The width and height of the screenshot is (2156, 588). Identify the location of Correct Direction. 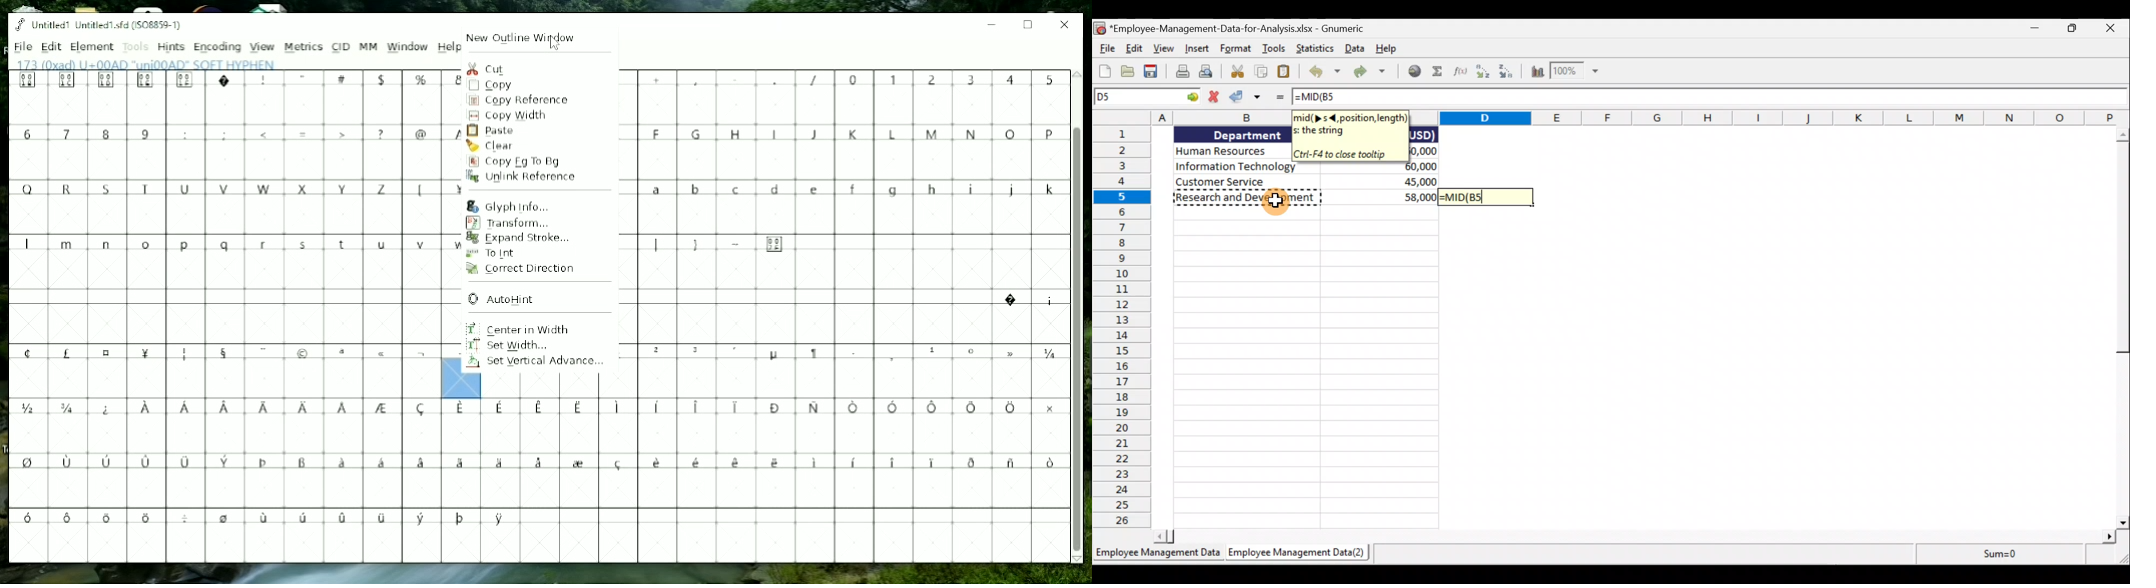
(523, 270).